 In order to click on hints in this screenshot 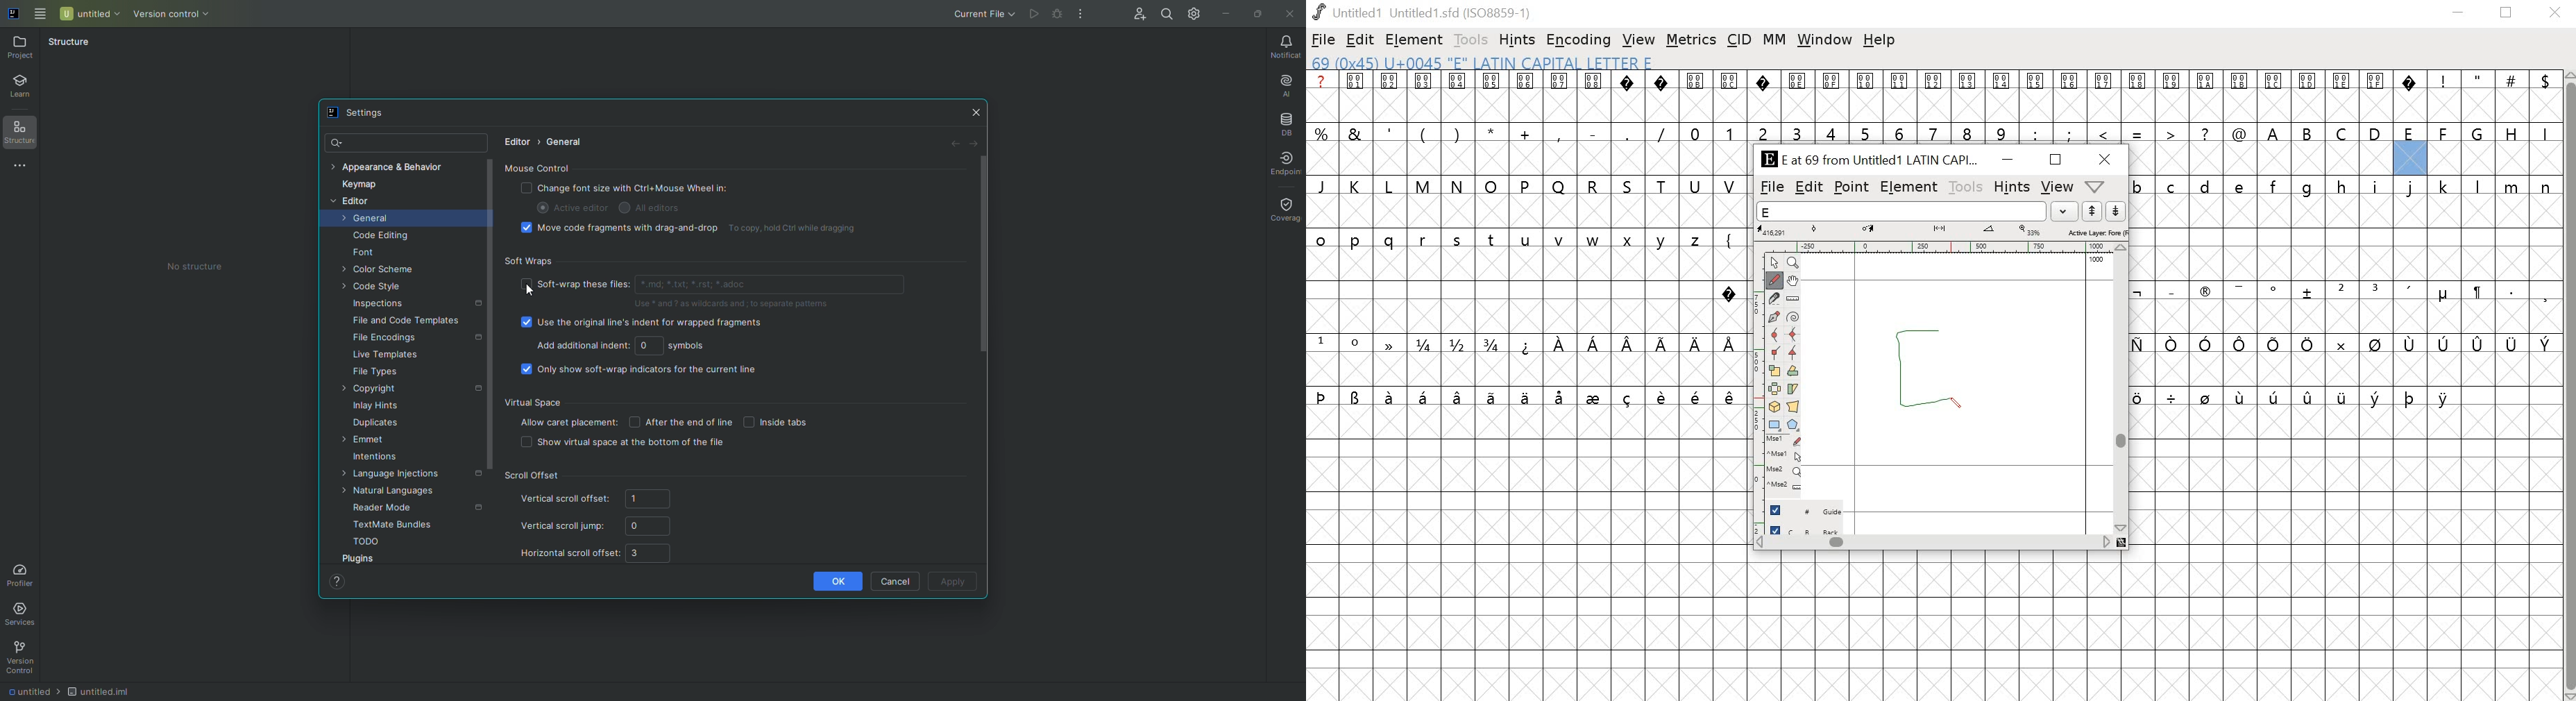, I will do `click(1518, 40)`.